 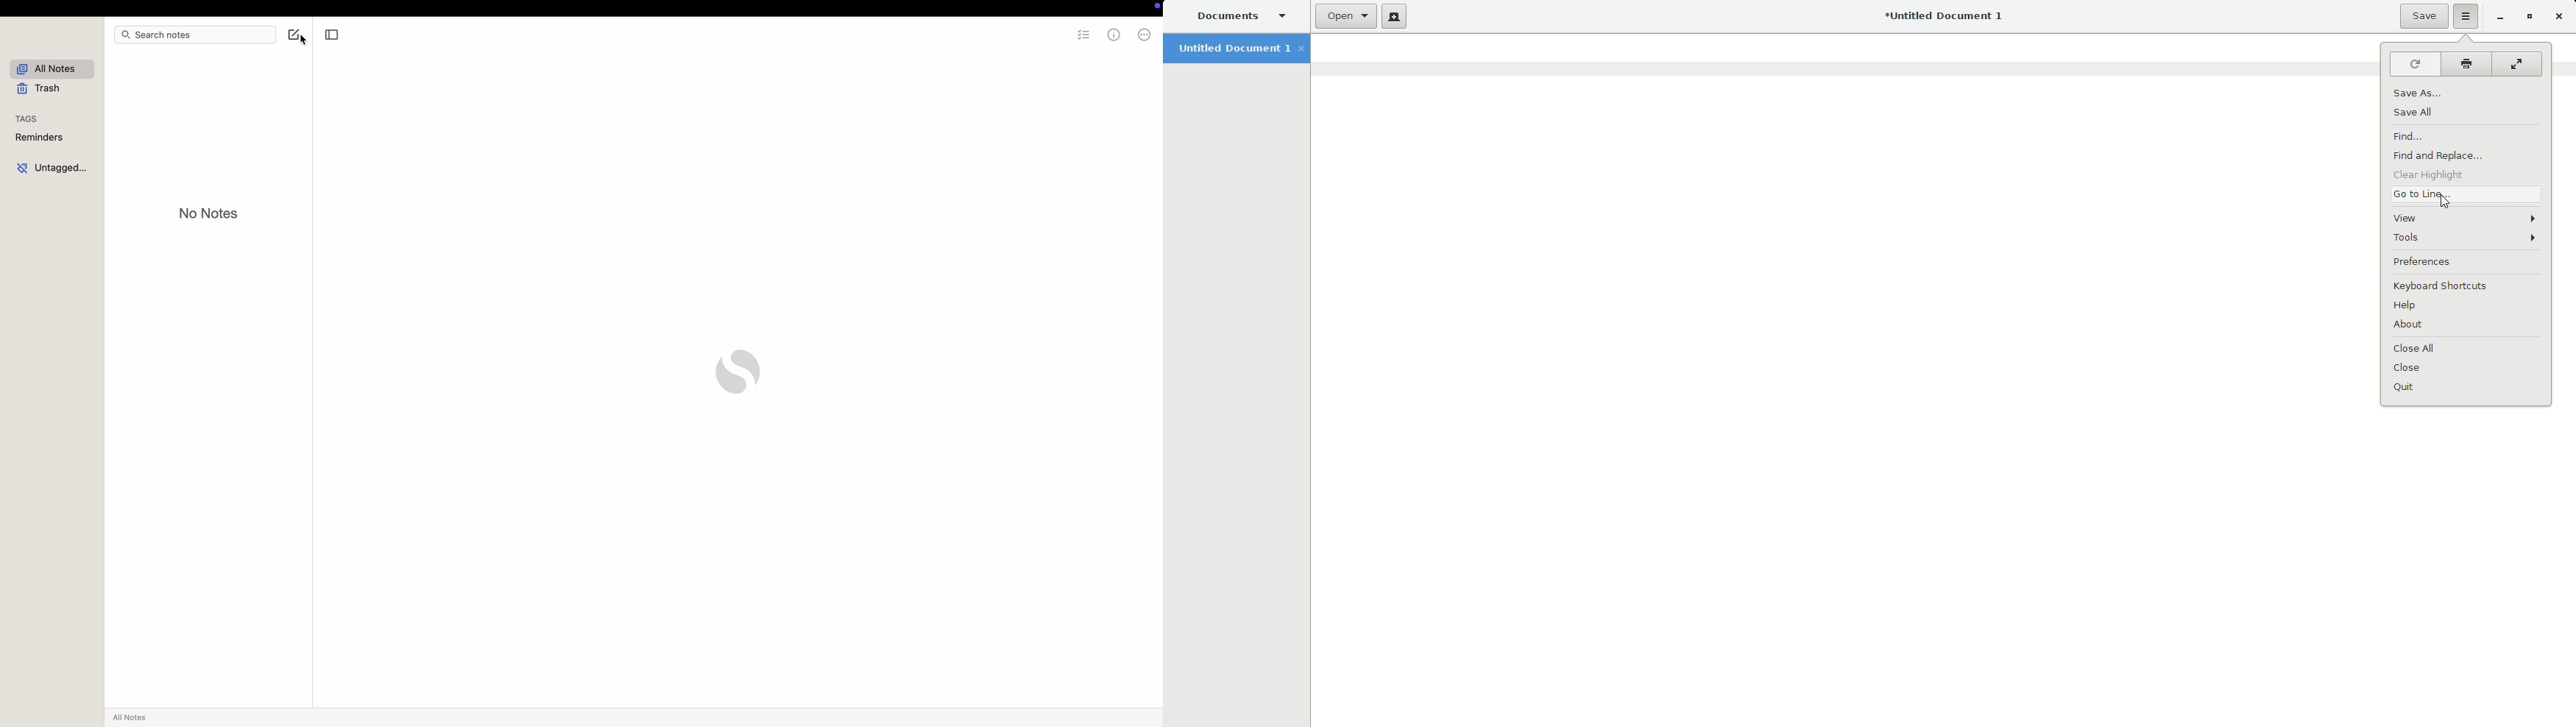 What do you see at coordinates (38, 89) in the screenshot?
I see `trash` at bounding box center [38, 89].